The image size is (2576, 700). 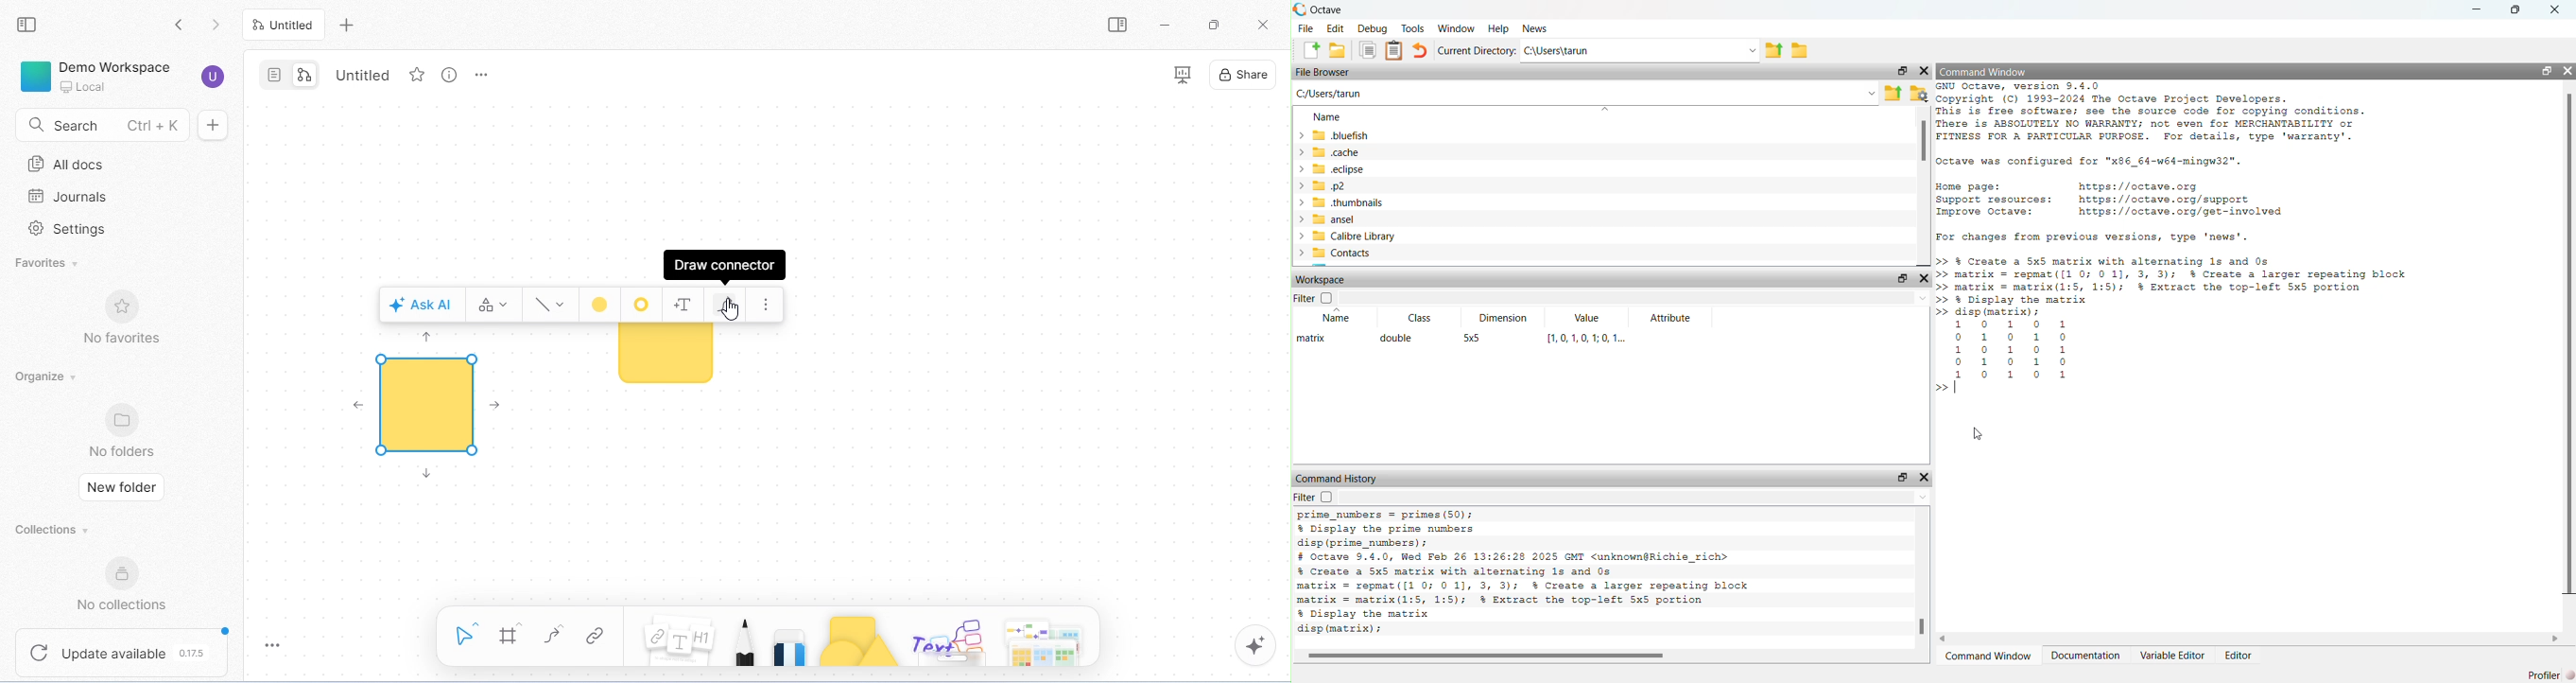 I want to click on shapes, so click(x=860, y=640).